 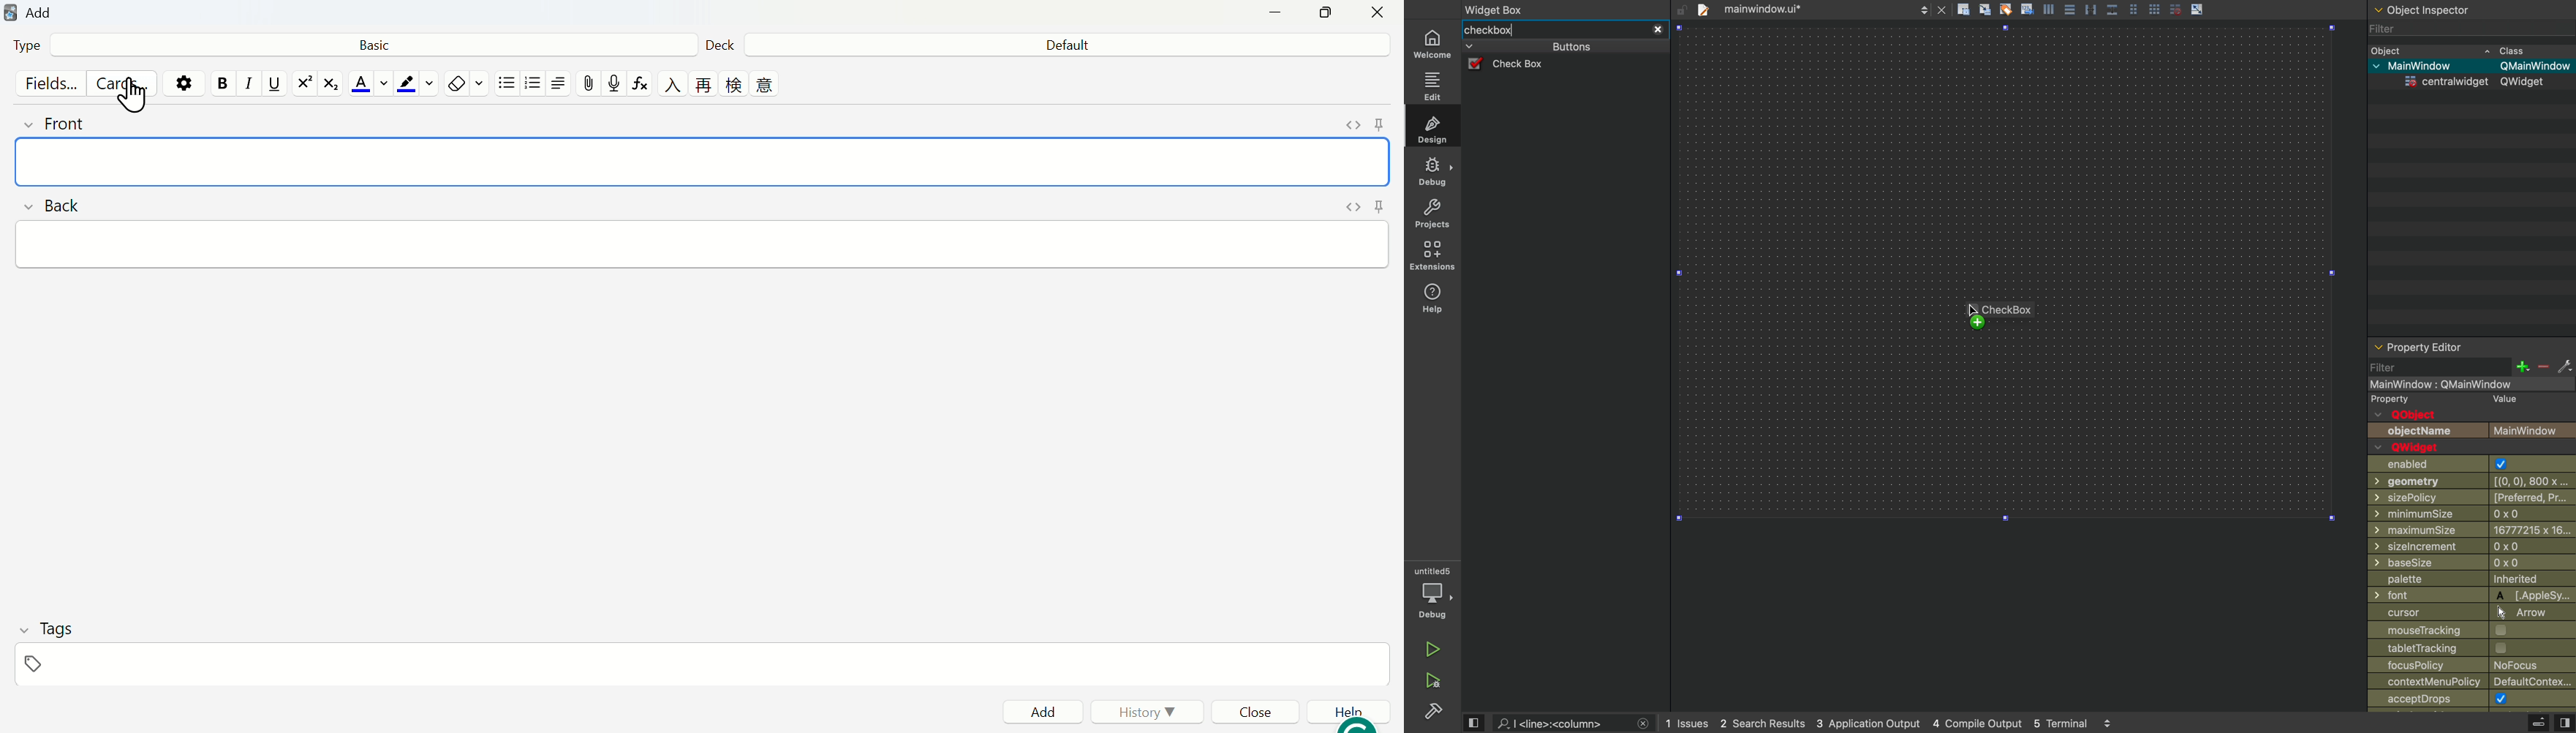 What do you see at coordinates (1434, 713) in the screenshot?
I see `build` at bounding box center [1434, 713].